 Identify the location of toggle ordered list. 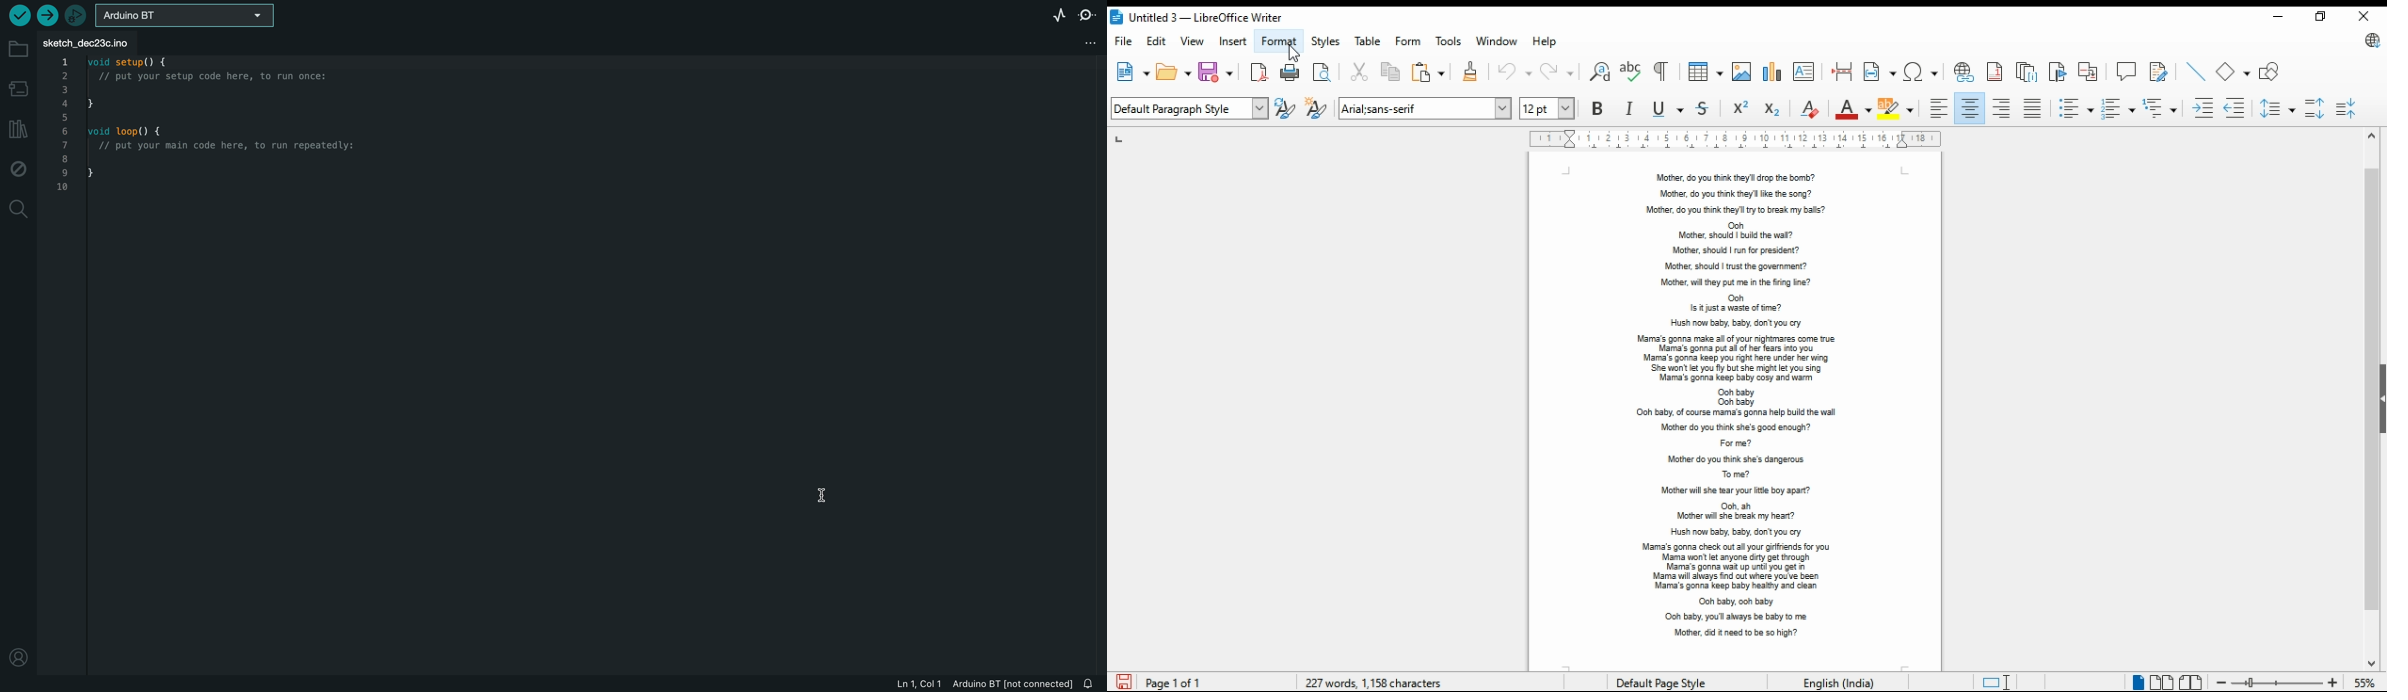
(2117, 109).